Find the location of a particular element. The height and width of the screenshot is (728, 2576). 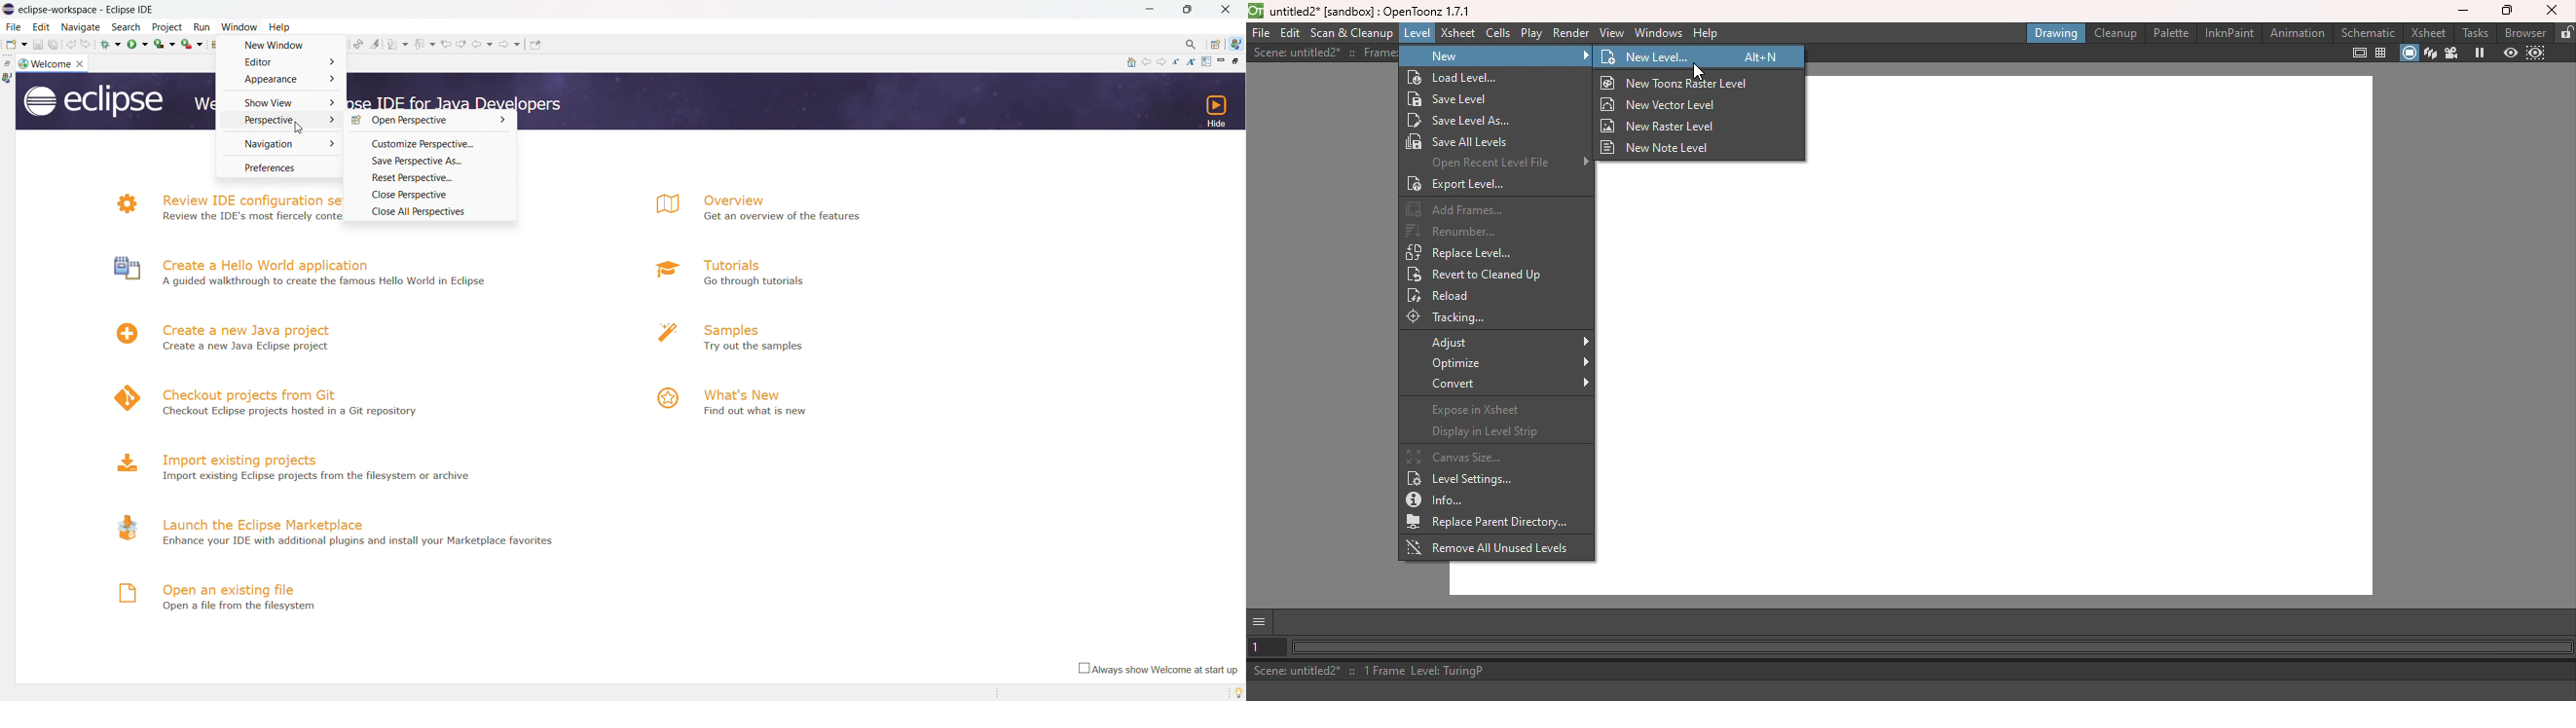

redo is located at coordinates (87, 44).